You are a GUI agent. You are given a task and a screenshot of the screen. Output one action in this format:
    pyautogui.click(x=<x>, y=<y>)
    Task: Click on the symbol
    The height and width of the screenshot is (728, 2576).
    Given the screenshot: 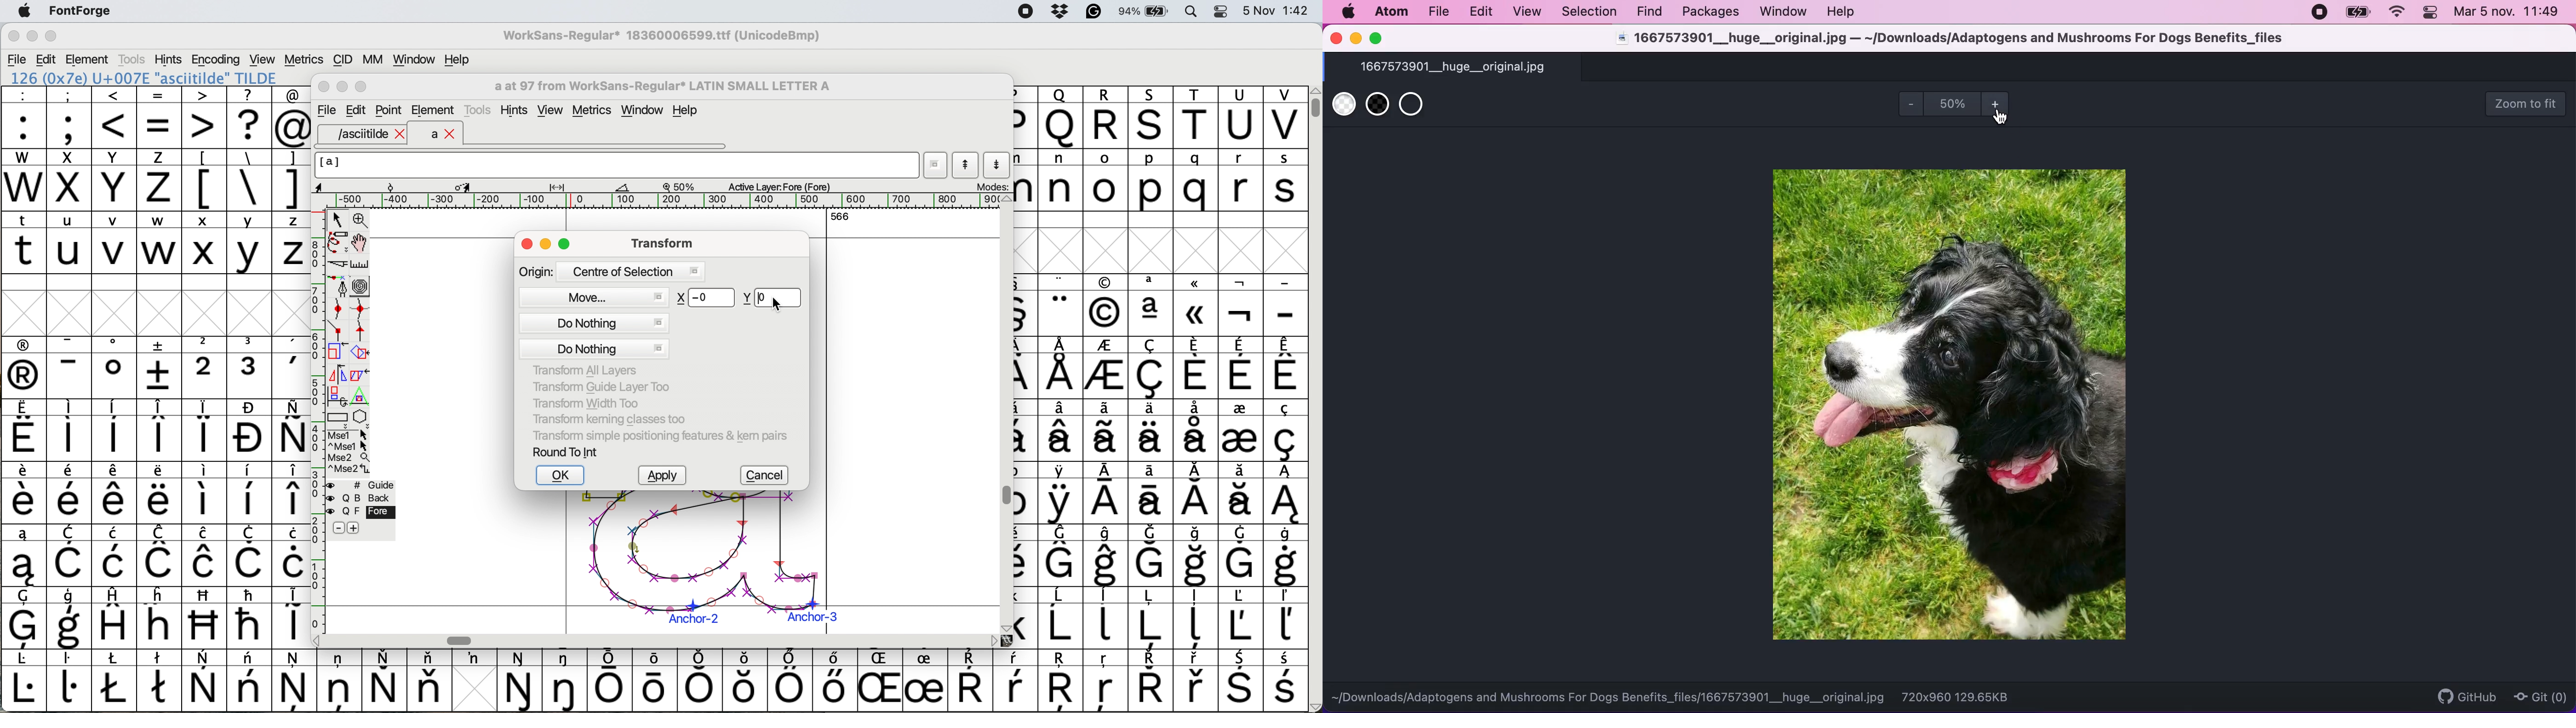 What is the action you would take?
    pyautogui.click(x=161, y=679)
    